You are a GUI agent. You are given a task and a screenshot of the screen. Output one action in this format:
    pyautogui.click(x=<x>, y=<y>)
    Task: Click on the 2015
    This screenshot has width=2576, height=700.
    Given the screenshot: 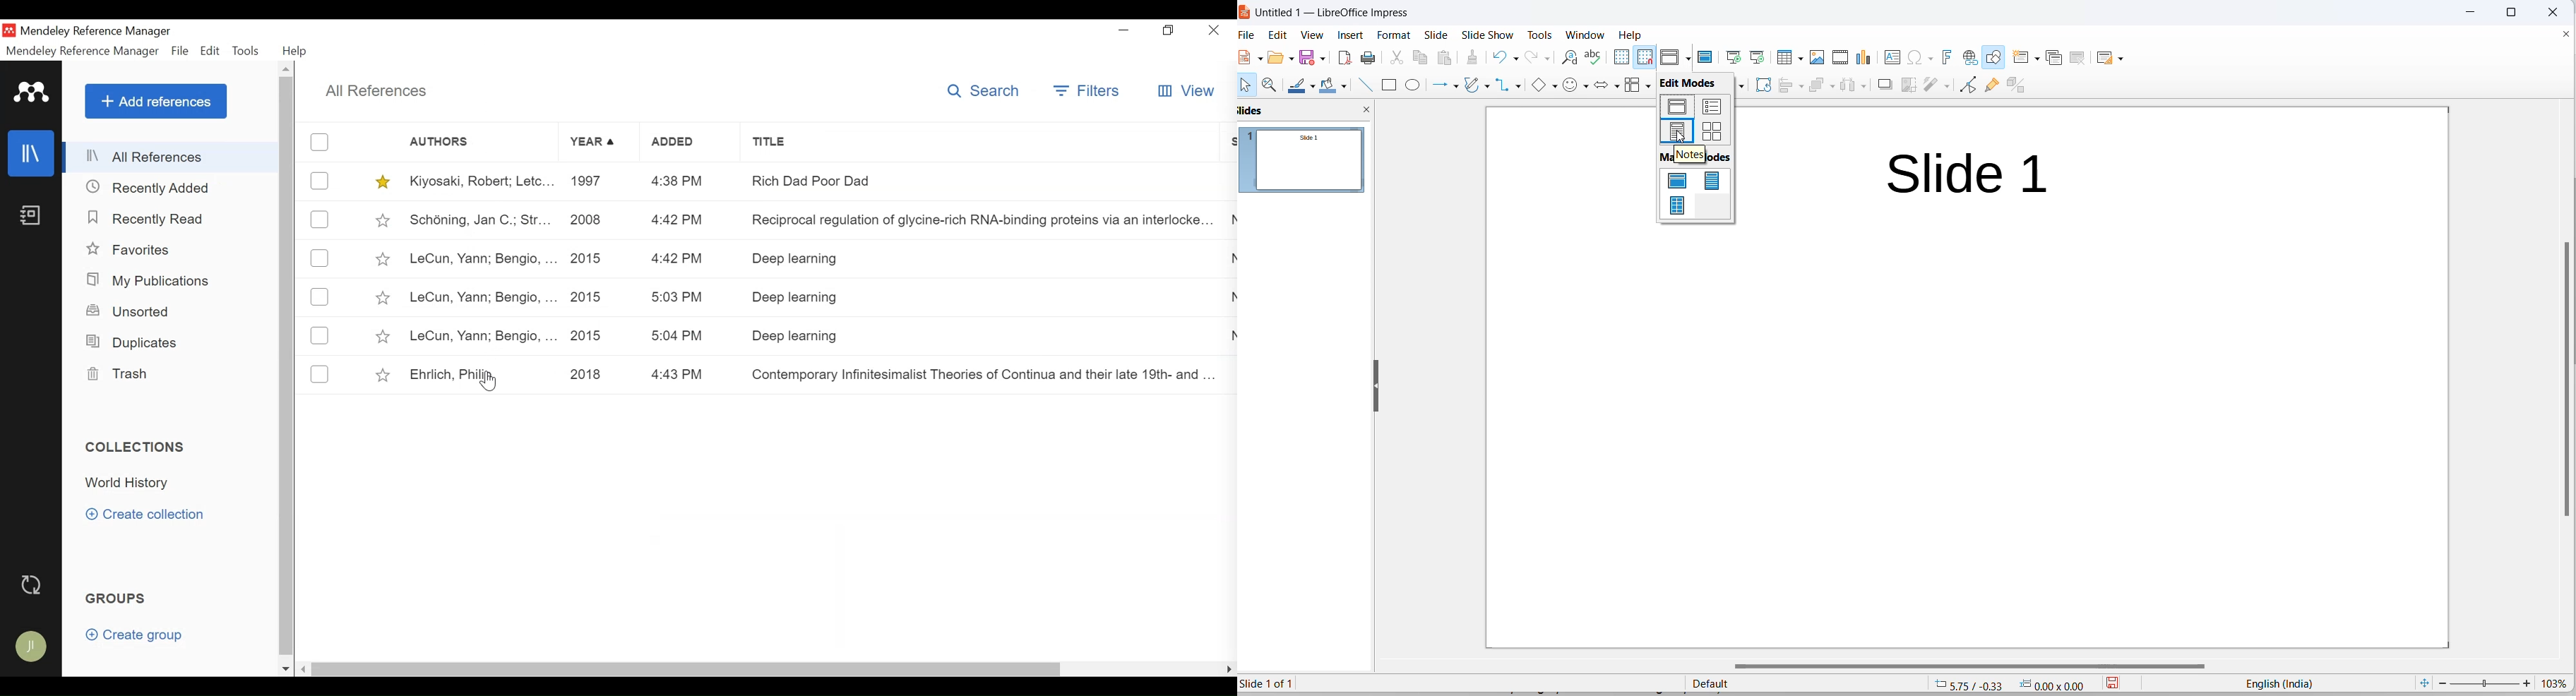 What is the action you would take?
    pyautogui.click(x=591, y=334)
    